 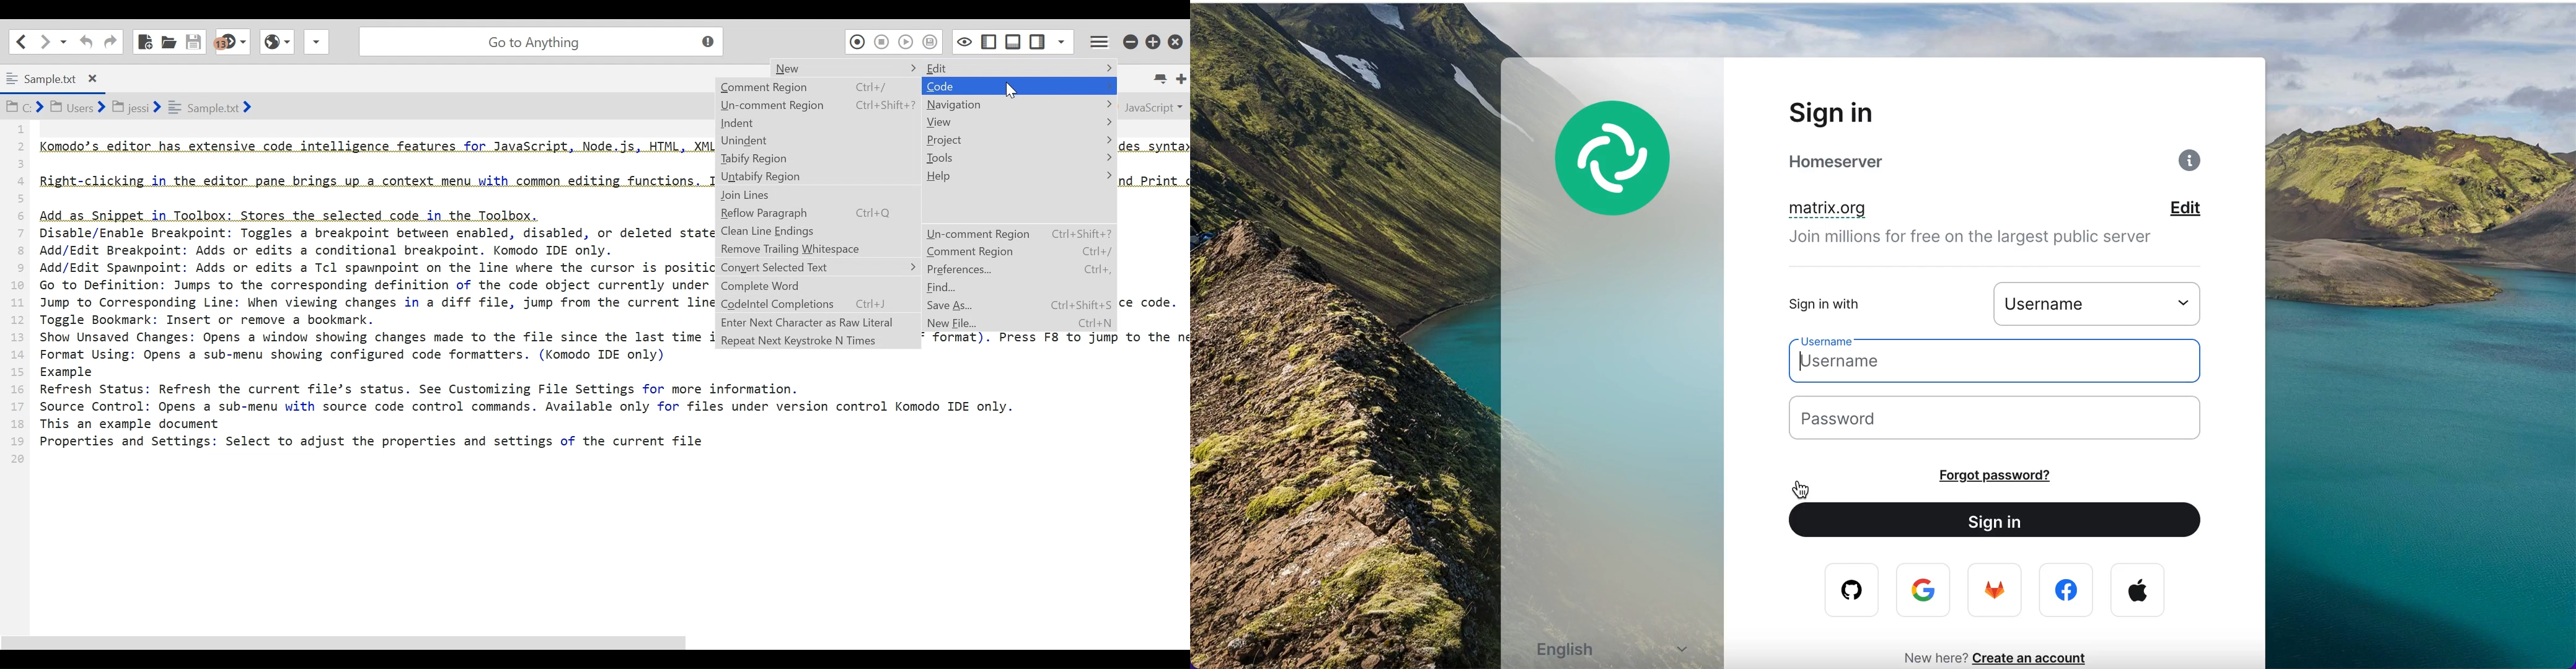 I want to click on github logo, so click(x=1844, y=591).